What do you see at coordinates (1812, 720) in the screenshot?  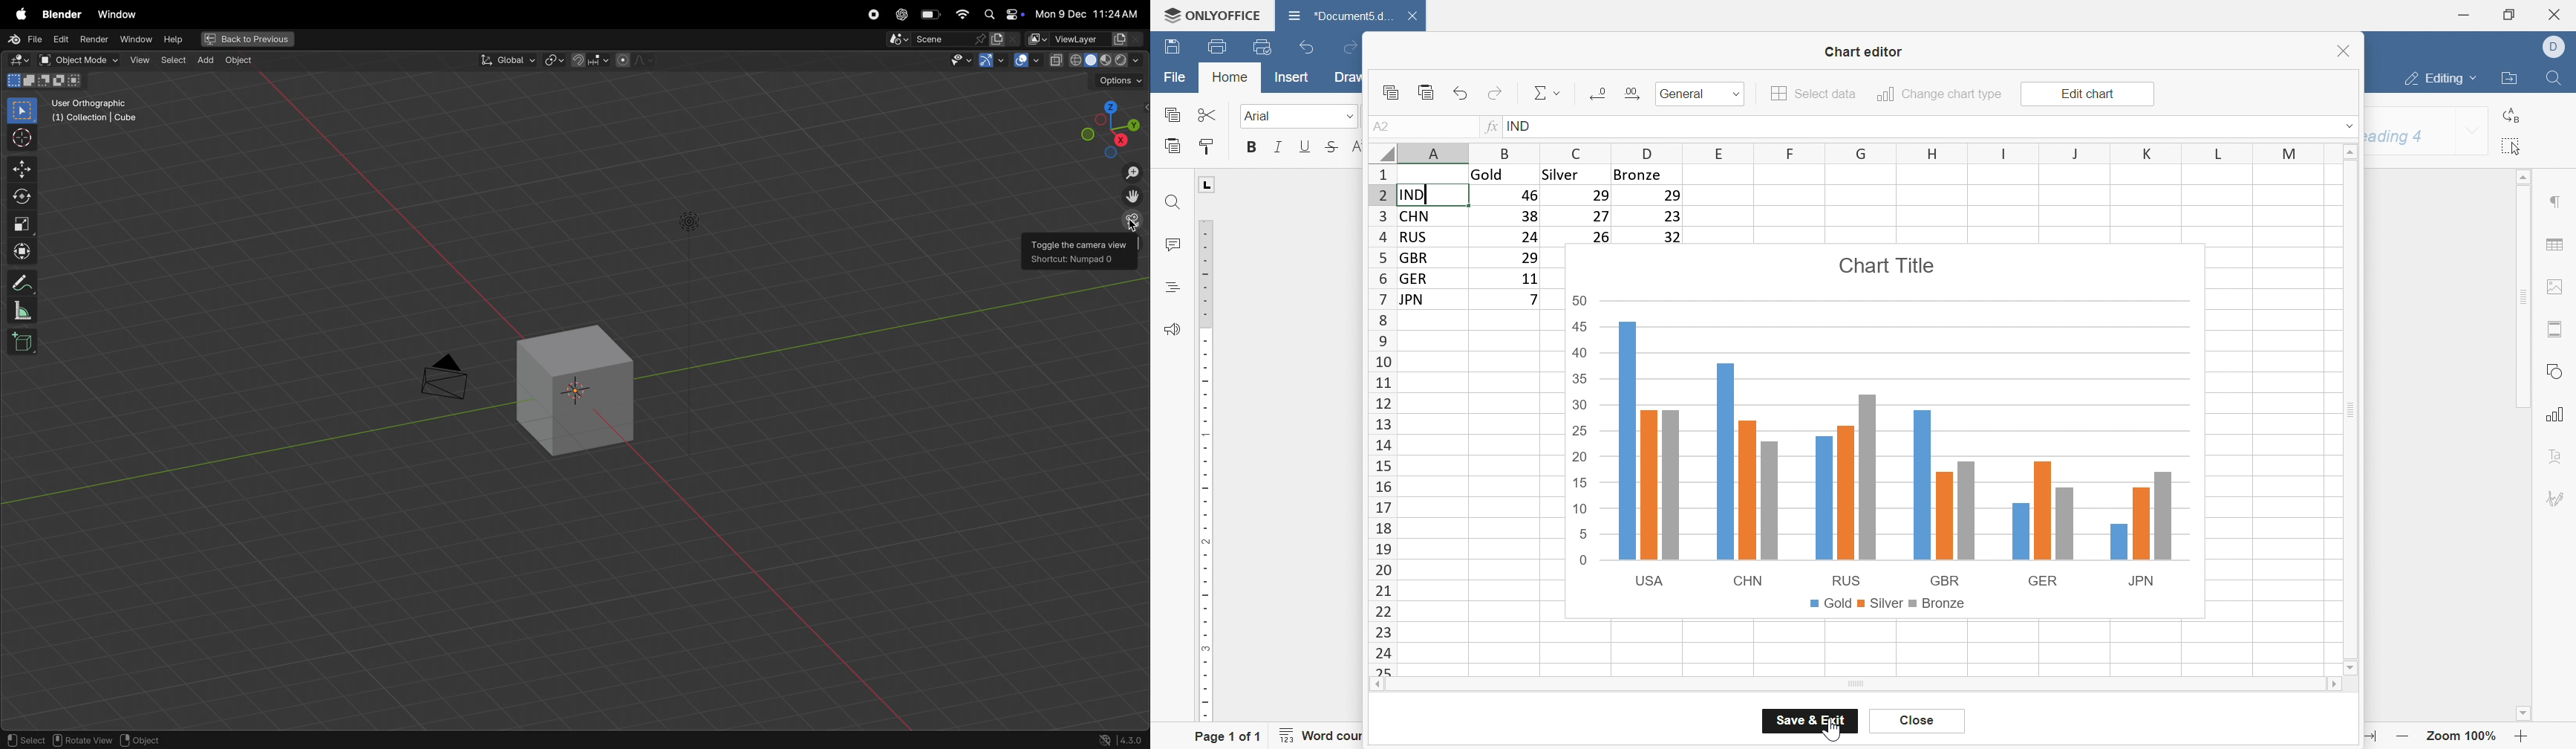 I see `save & exit` at bounding box center [1812, 720].